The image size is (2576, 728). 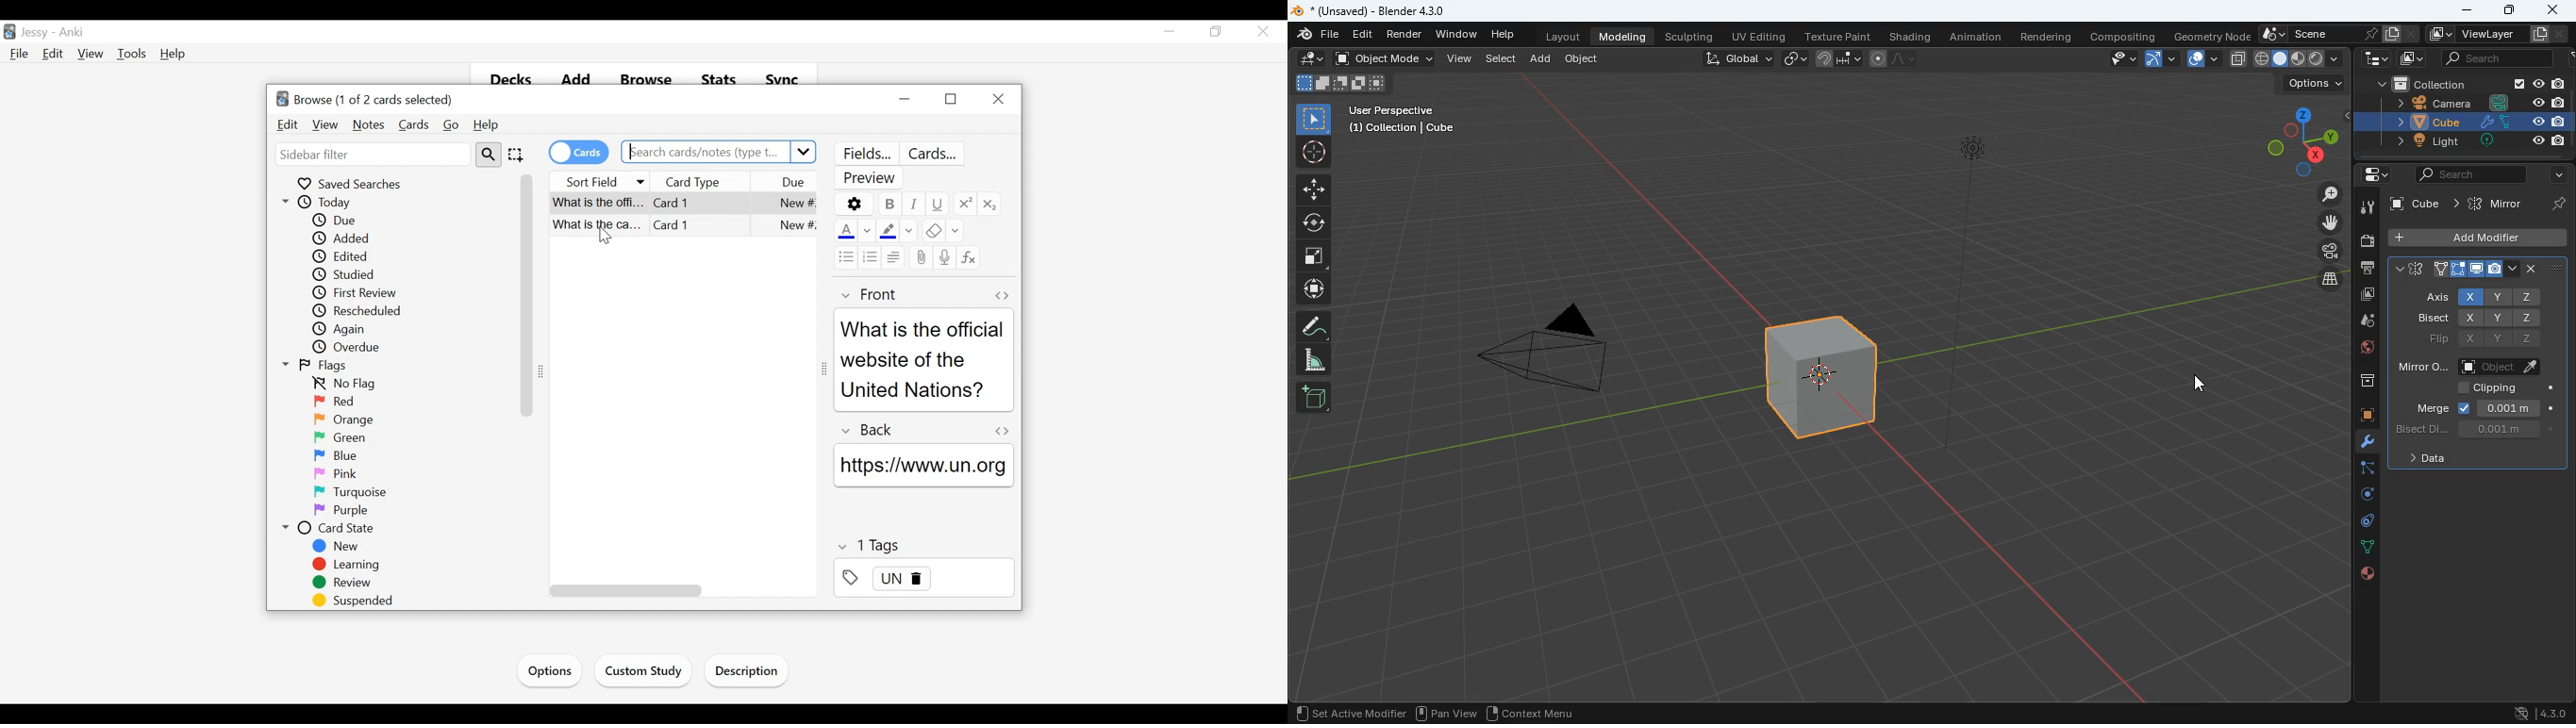 I want to click on mirror, so click(x=2497, y=204).